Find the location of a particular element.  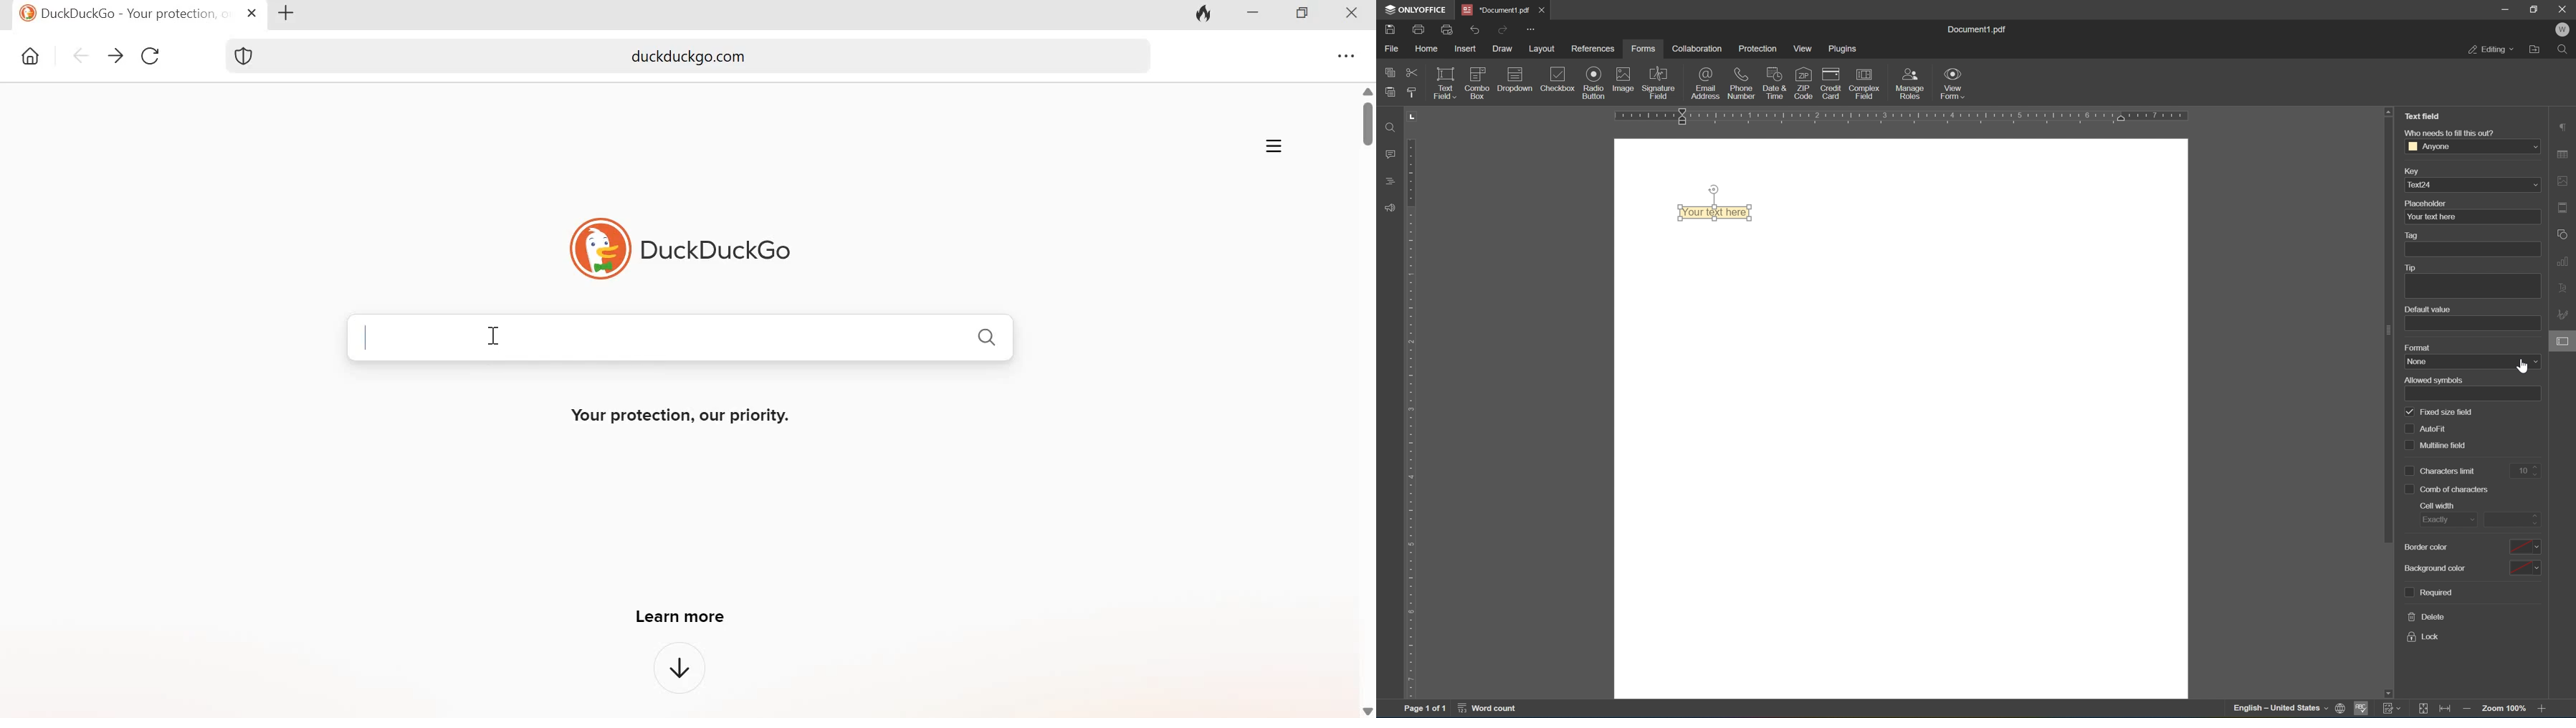

checkbox is located at coordinates (1560, 80).